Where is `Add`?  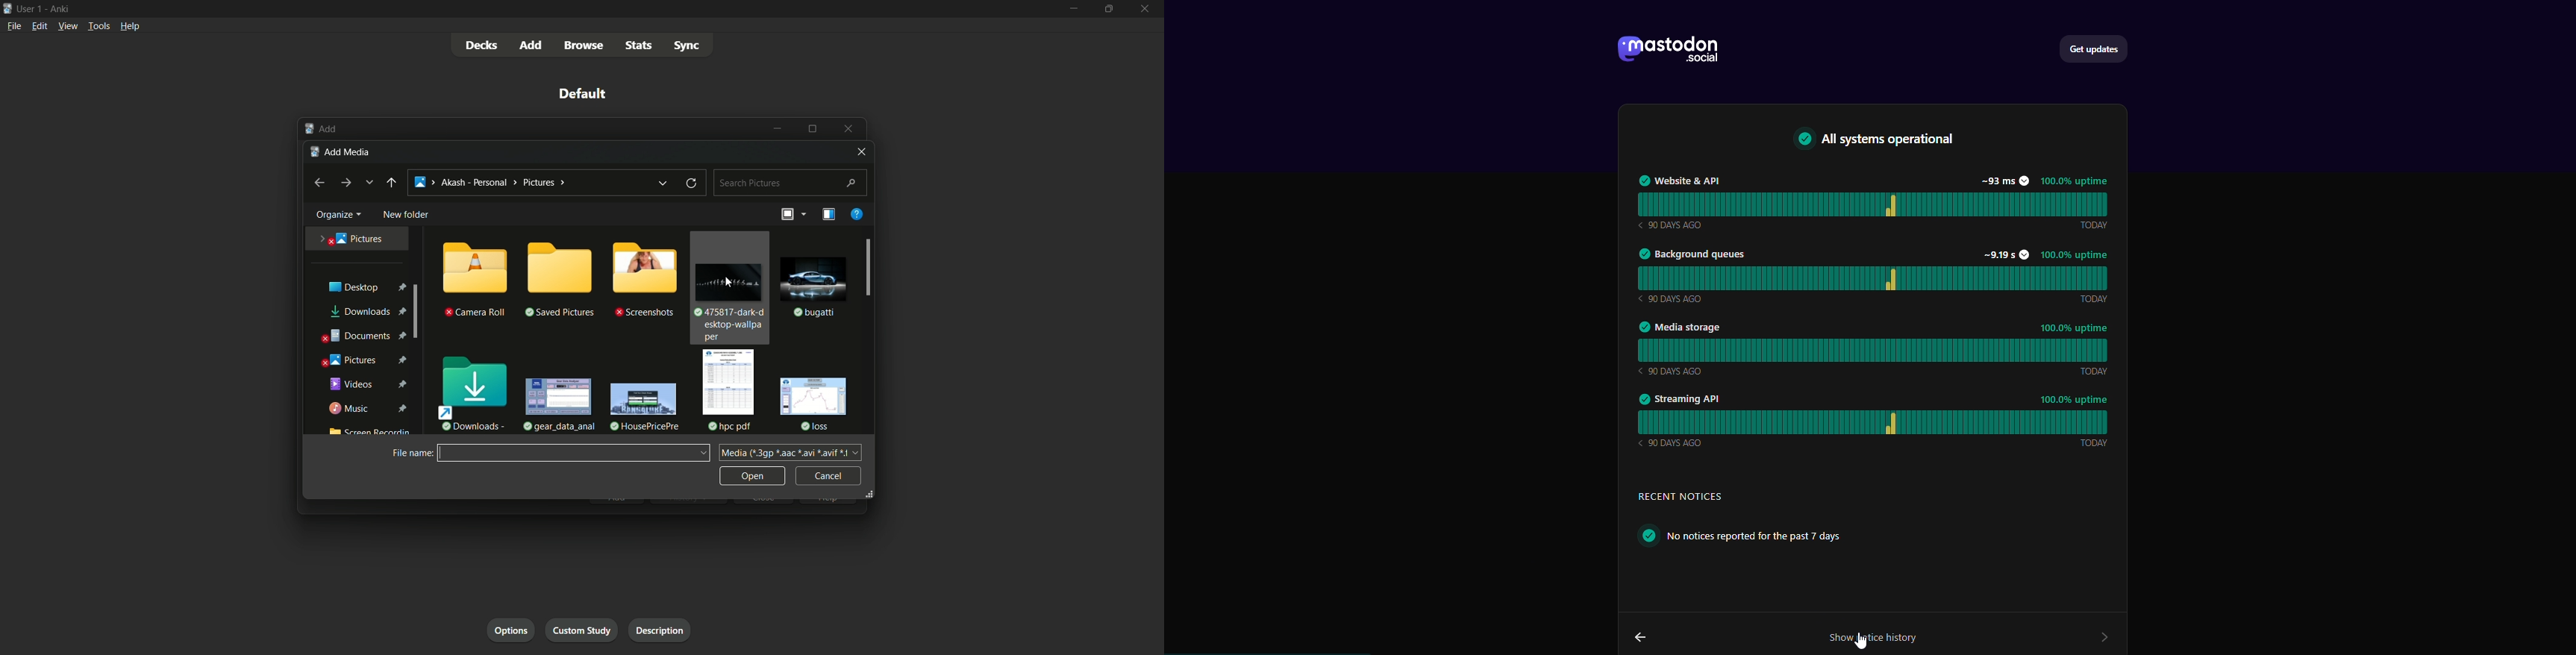
Add is located at coordinates (320, 128).